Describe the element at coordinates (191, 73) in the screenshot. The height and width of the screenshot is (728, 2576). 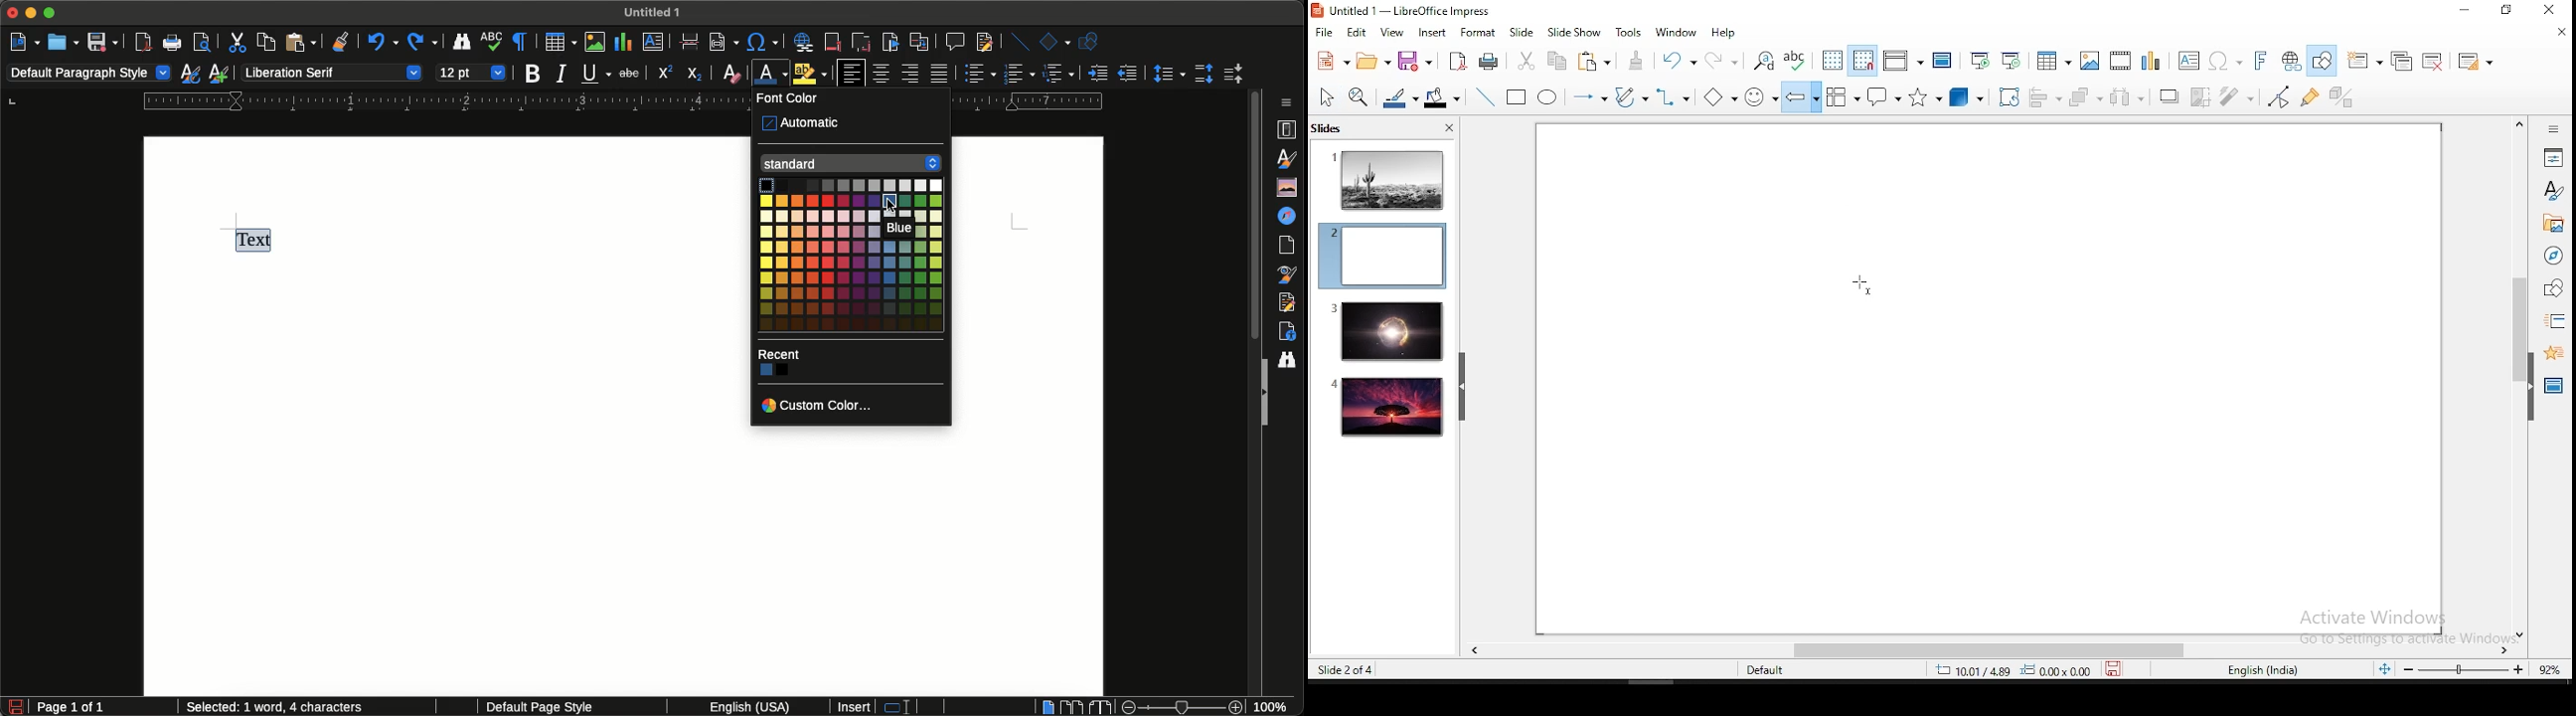
I see `Update selected style` at that location.